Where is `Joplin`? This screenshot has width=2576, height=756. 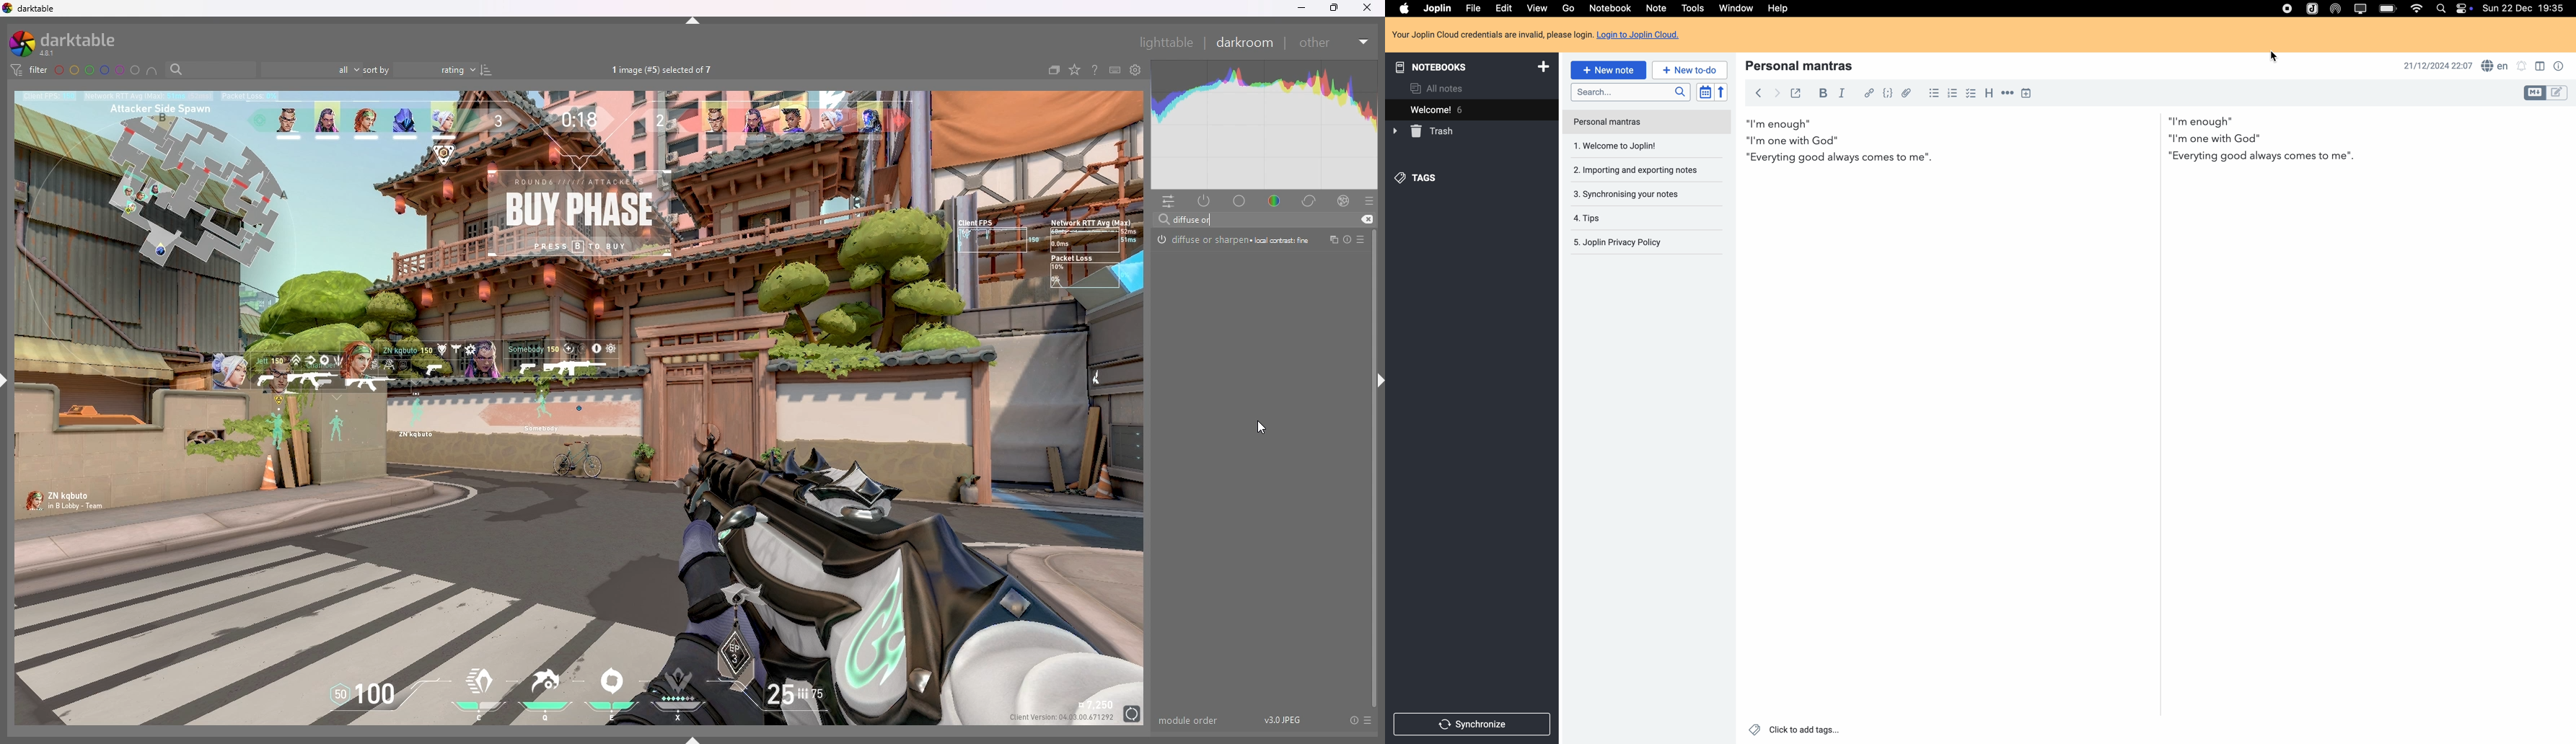 Joplin is located at coordinates (1438, 7).